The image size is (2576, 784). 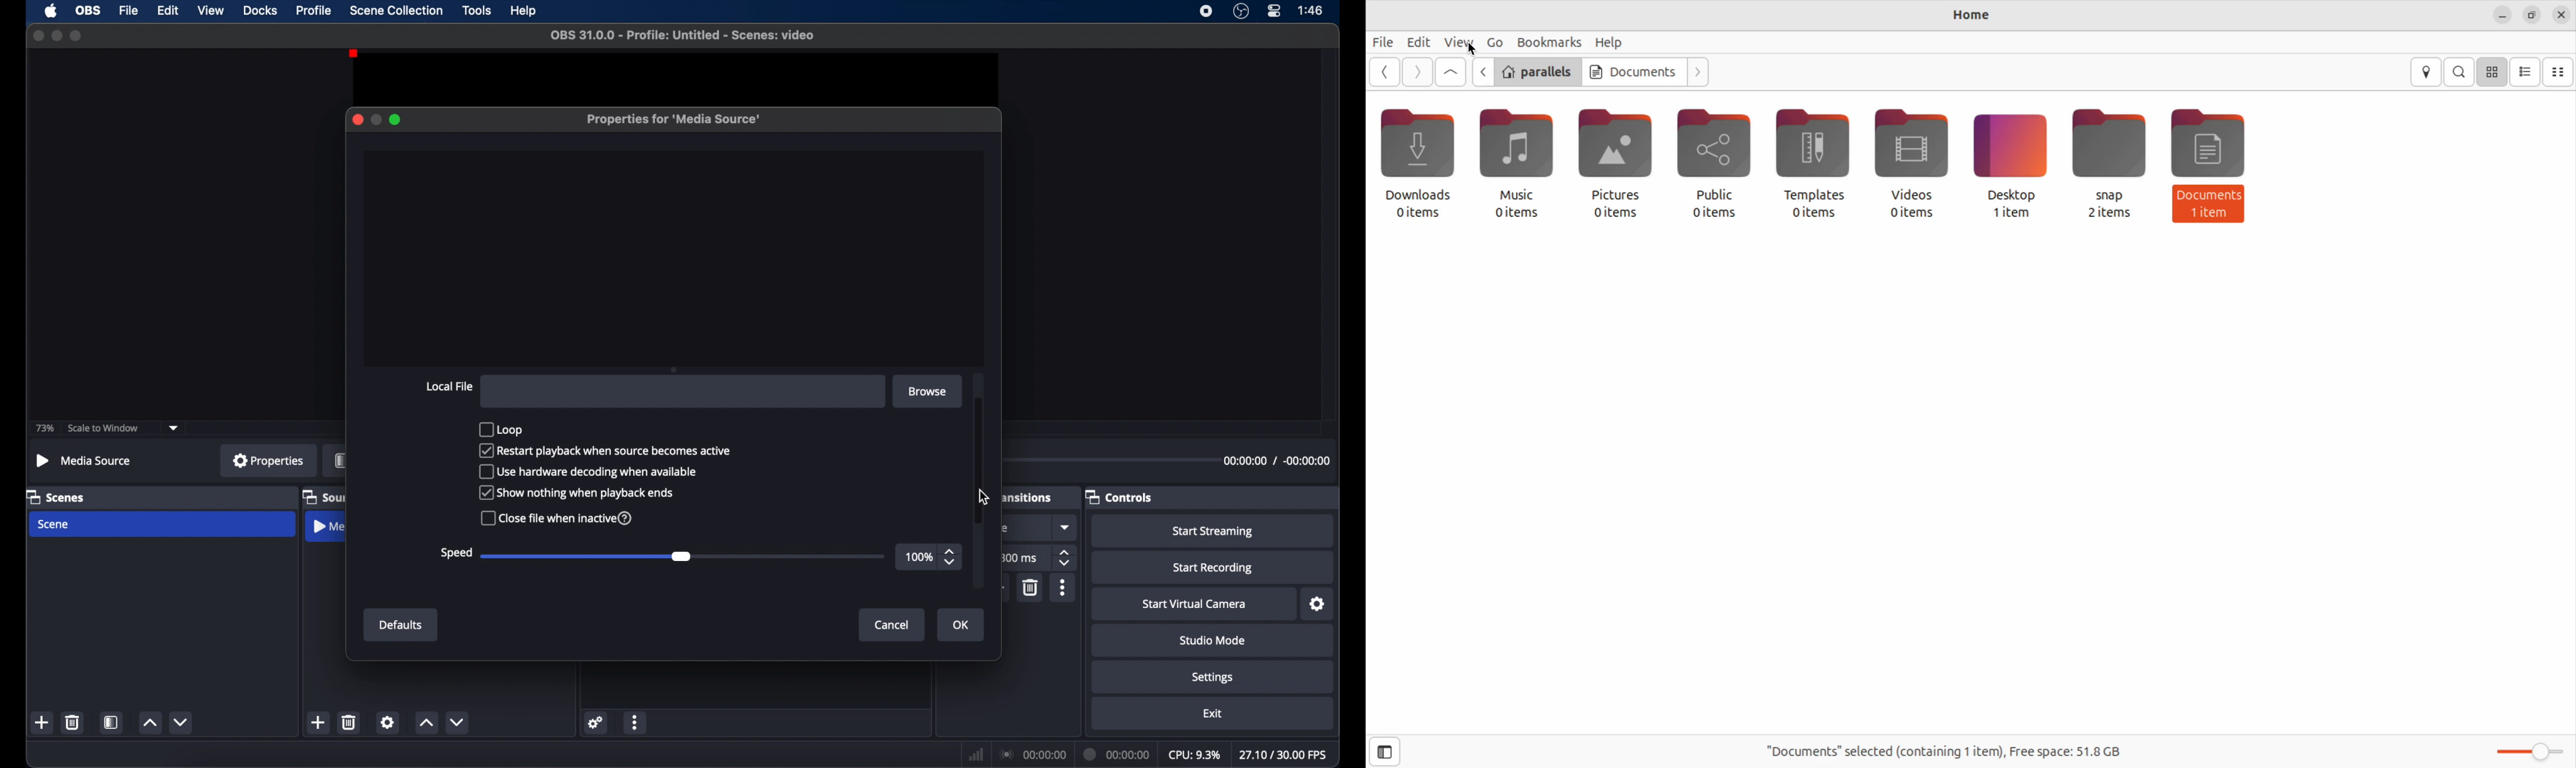 What do you see at coordinates (349, 722) in the screenshot?
I see `delete` at bounding box center [349, 722].